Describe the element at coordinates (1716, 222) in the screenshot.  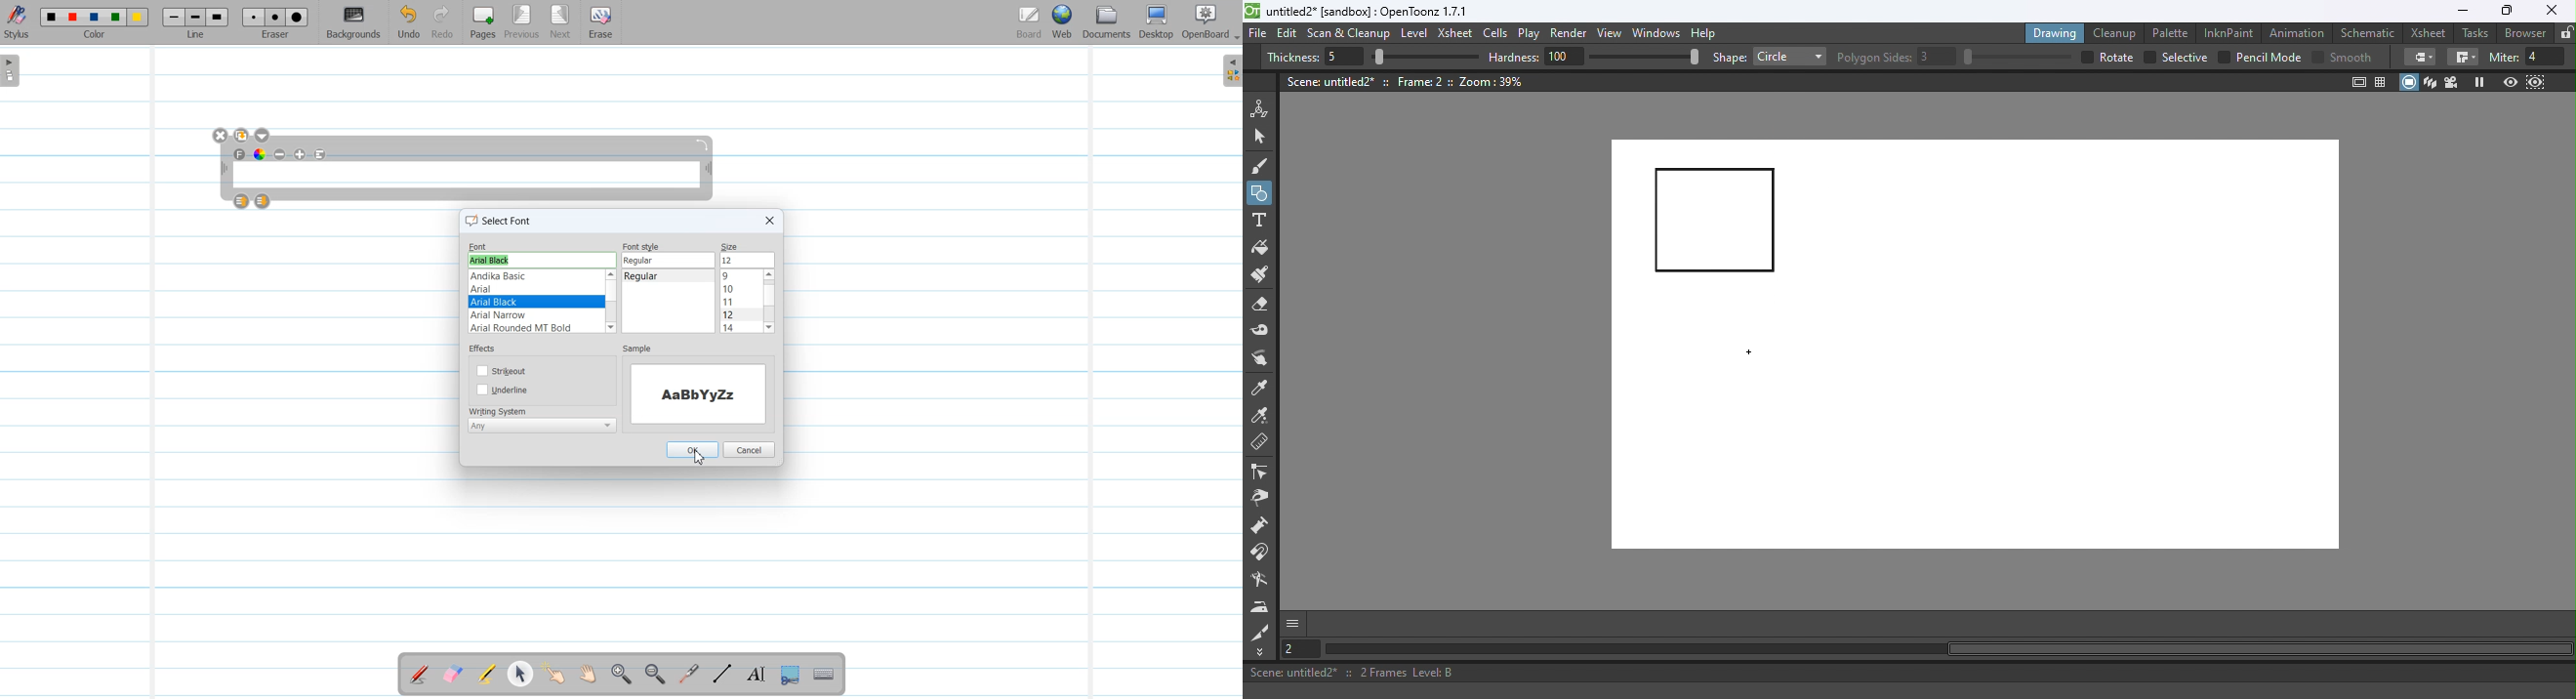
I see `Rectangle drawn` at that location.